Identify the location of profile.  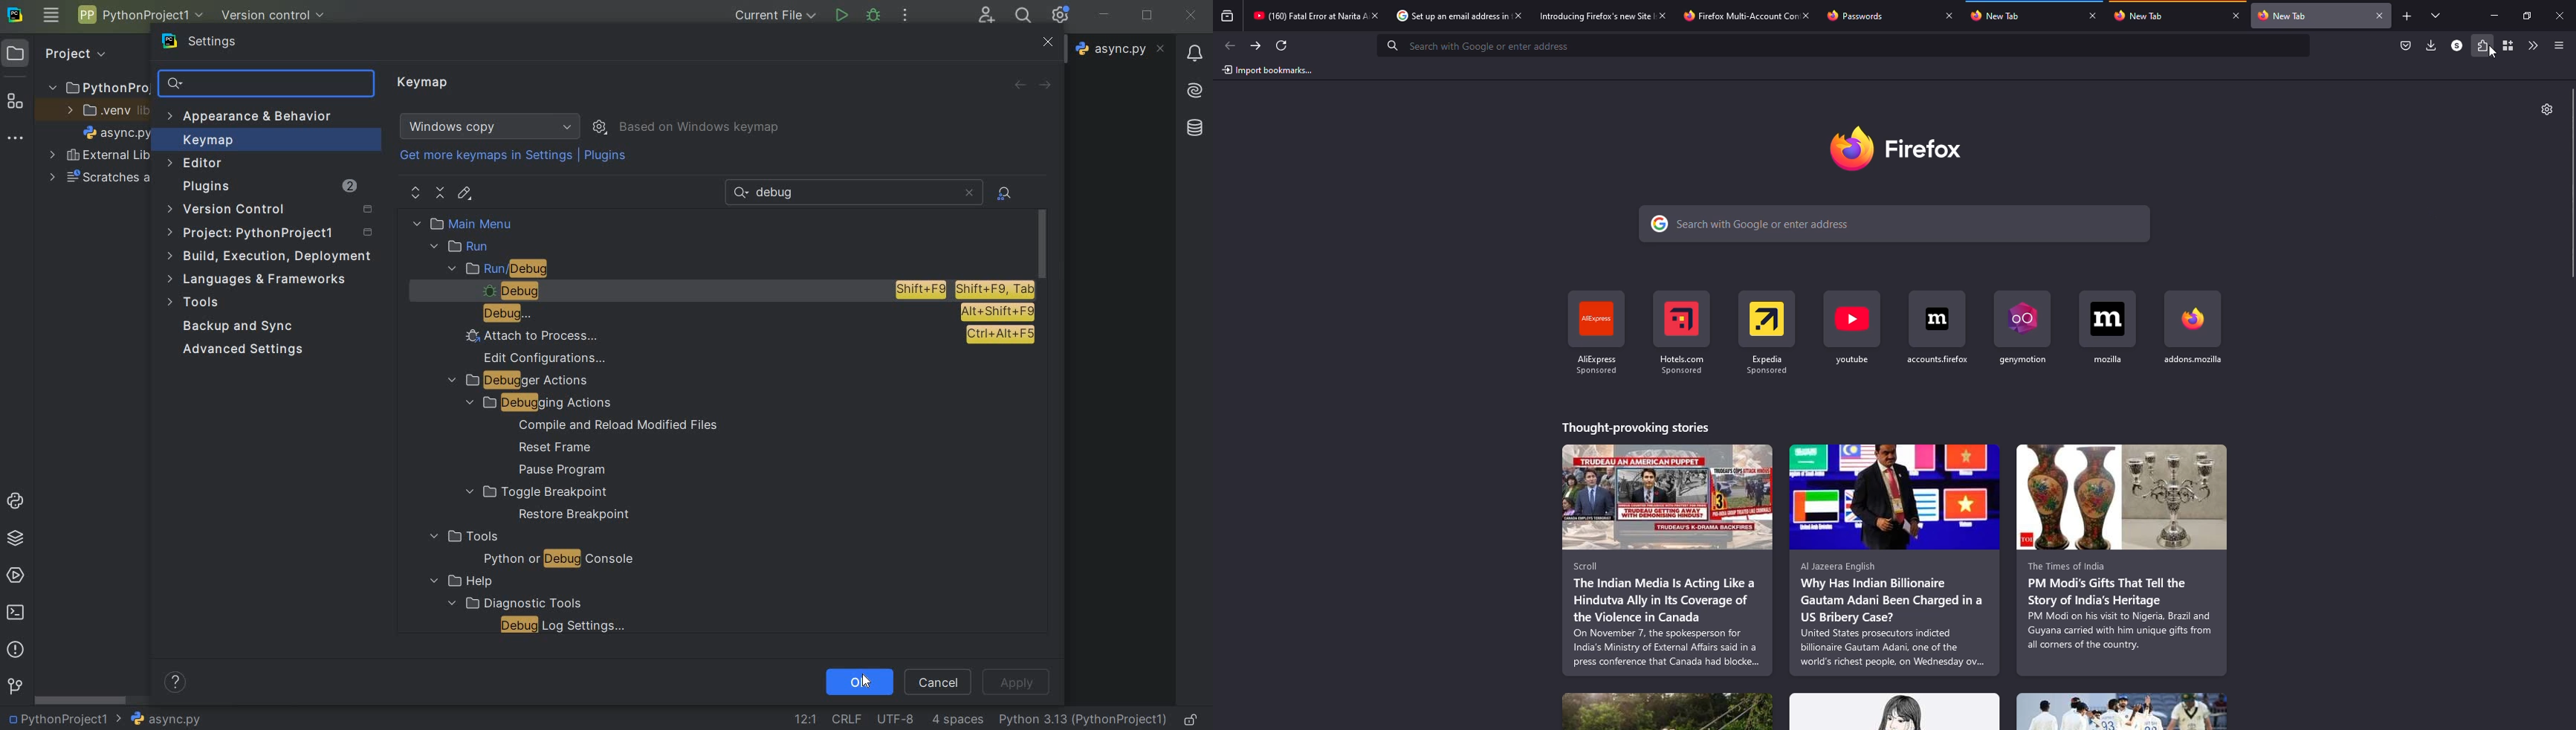
(2457, 45).